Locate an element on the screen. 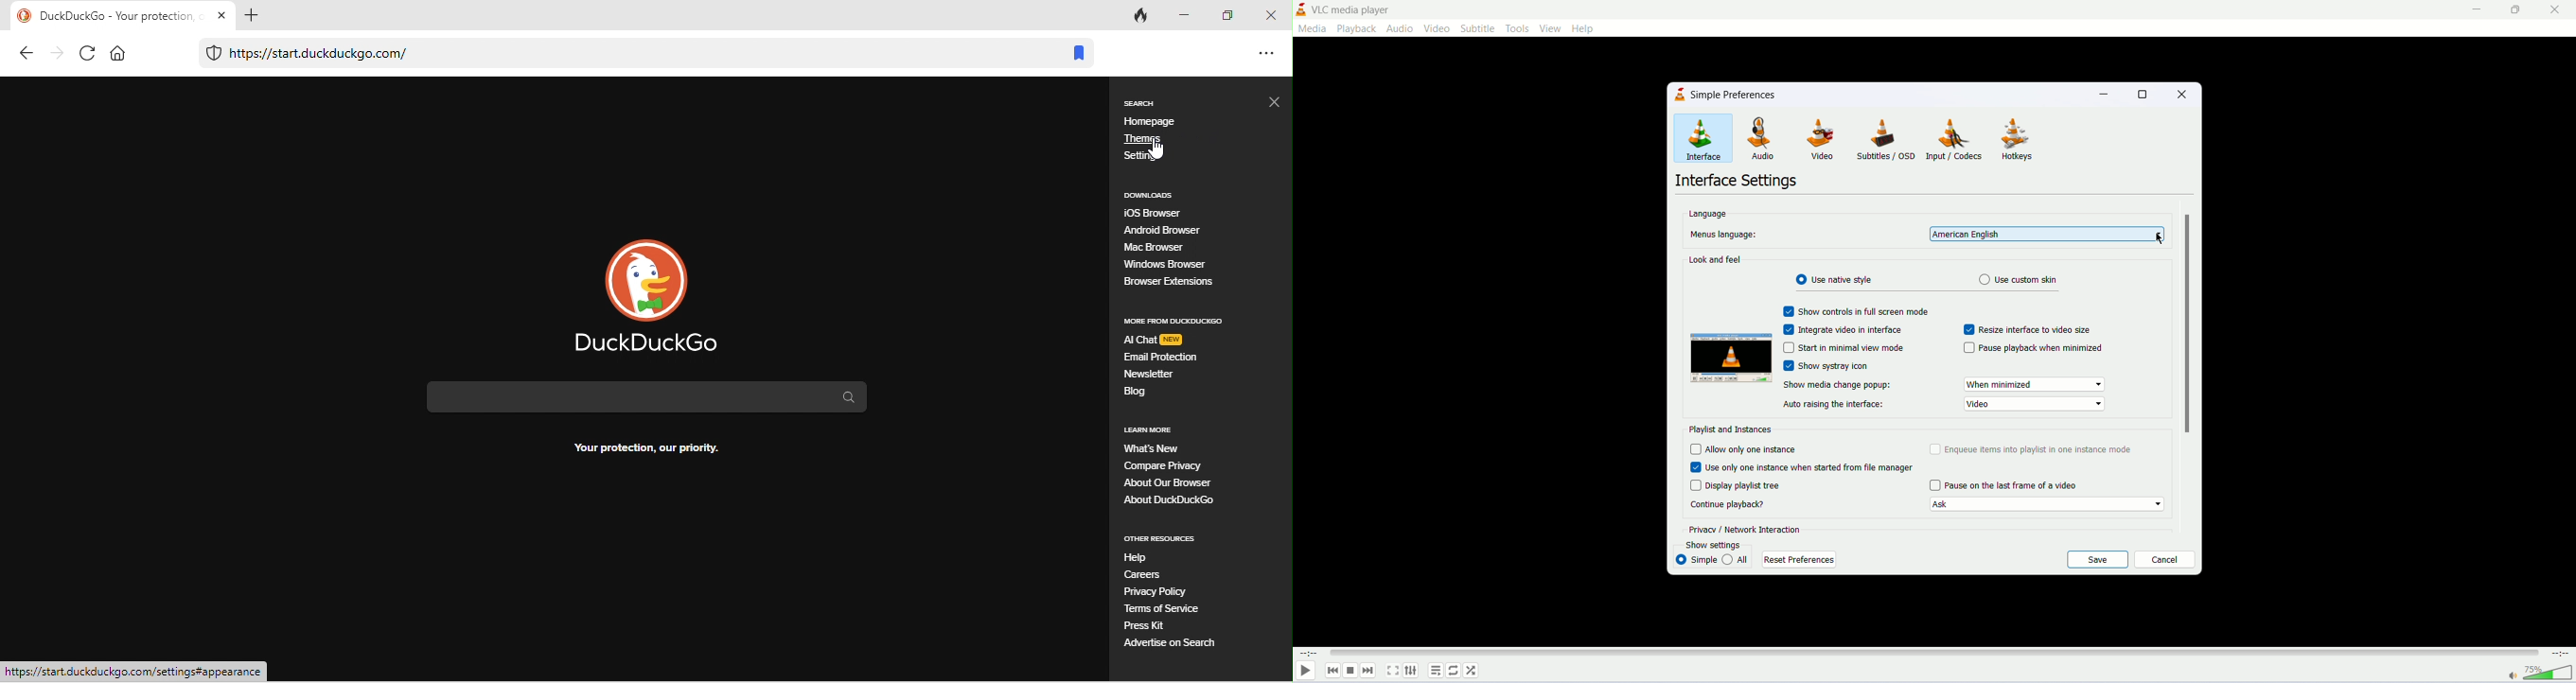 The height and width of the screenshot is (700, 2576). more from duck duck go is located at coordinates (1178, 322).